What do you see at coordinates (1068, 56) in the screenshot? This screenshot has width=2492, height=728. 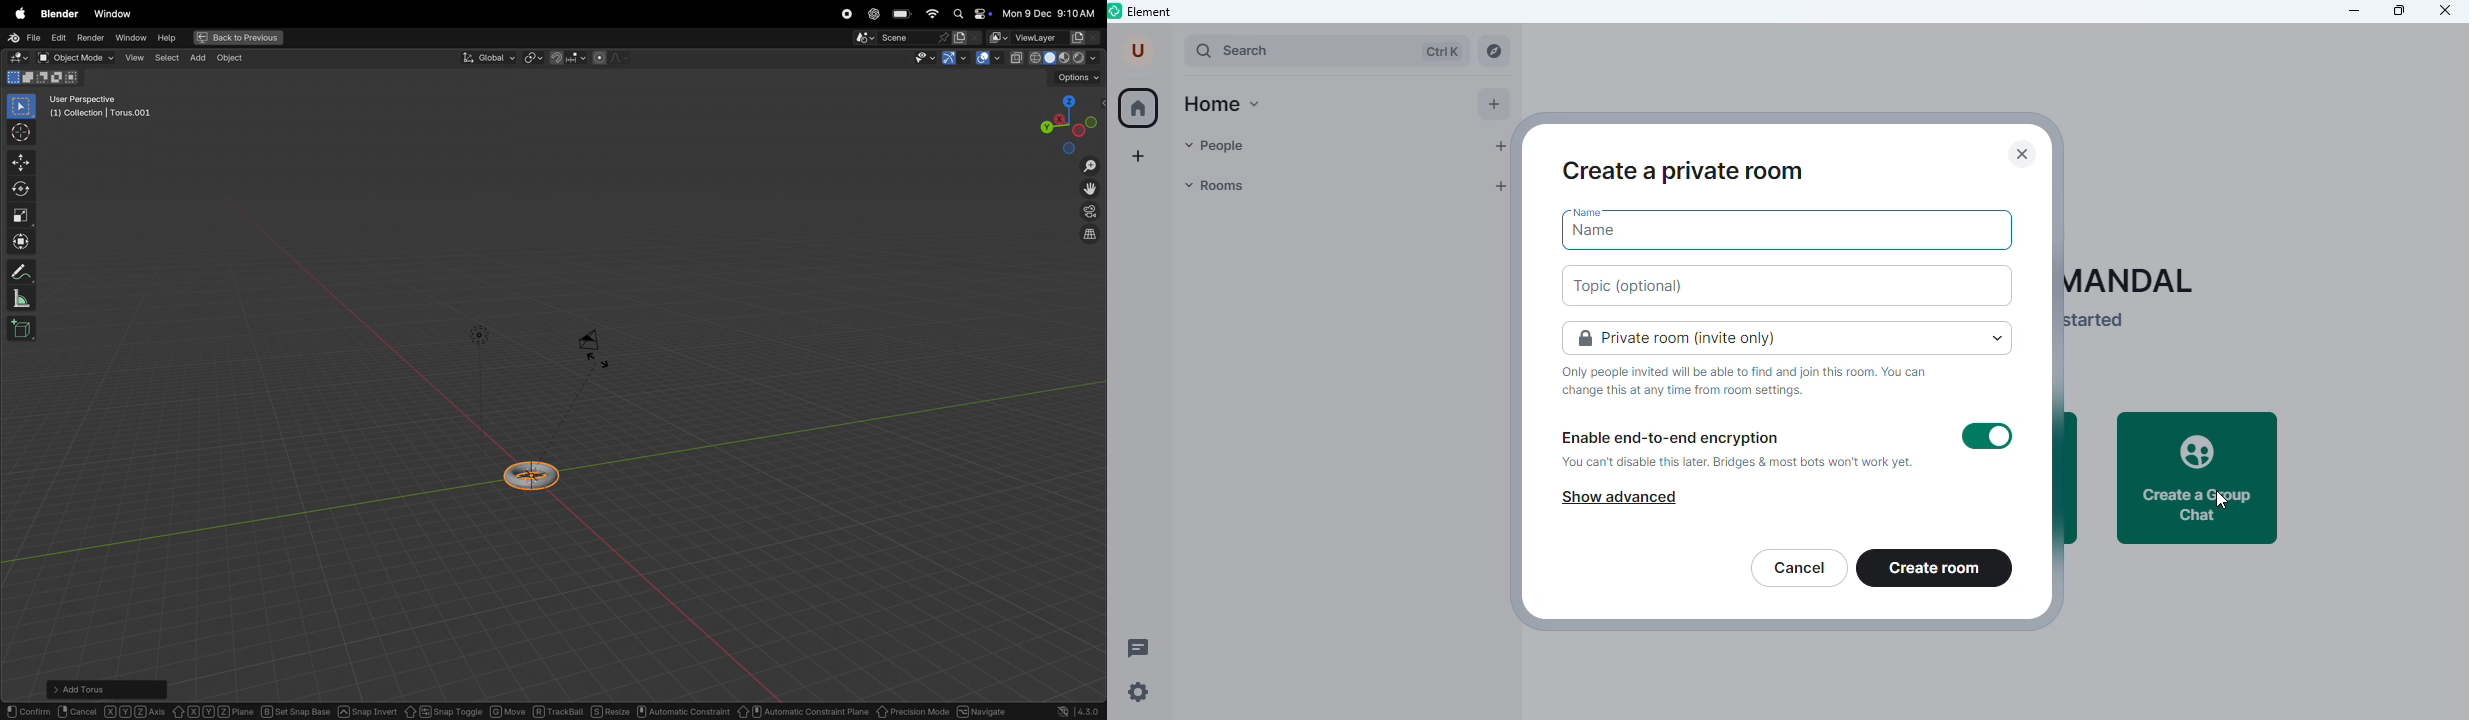 I see `view shading` at bounding box center [1068, 56].